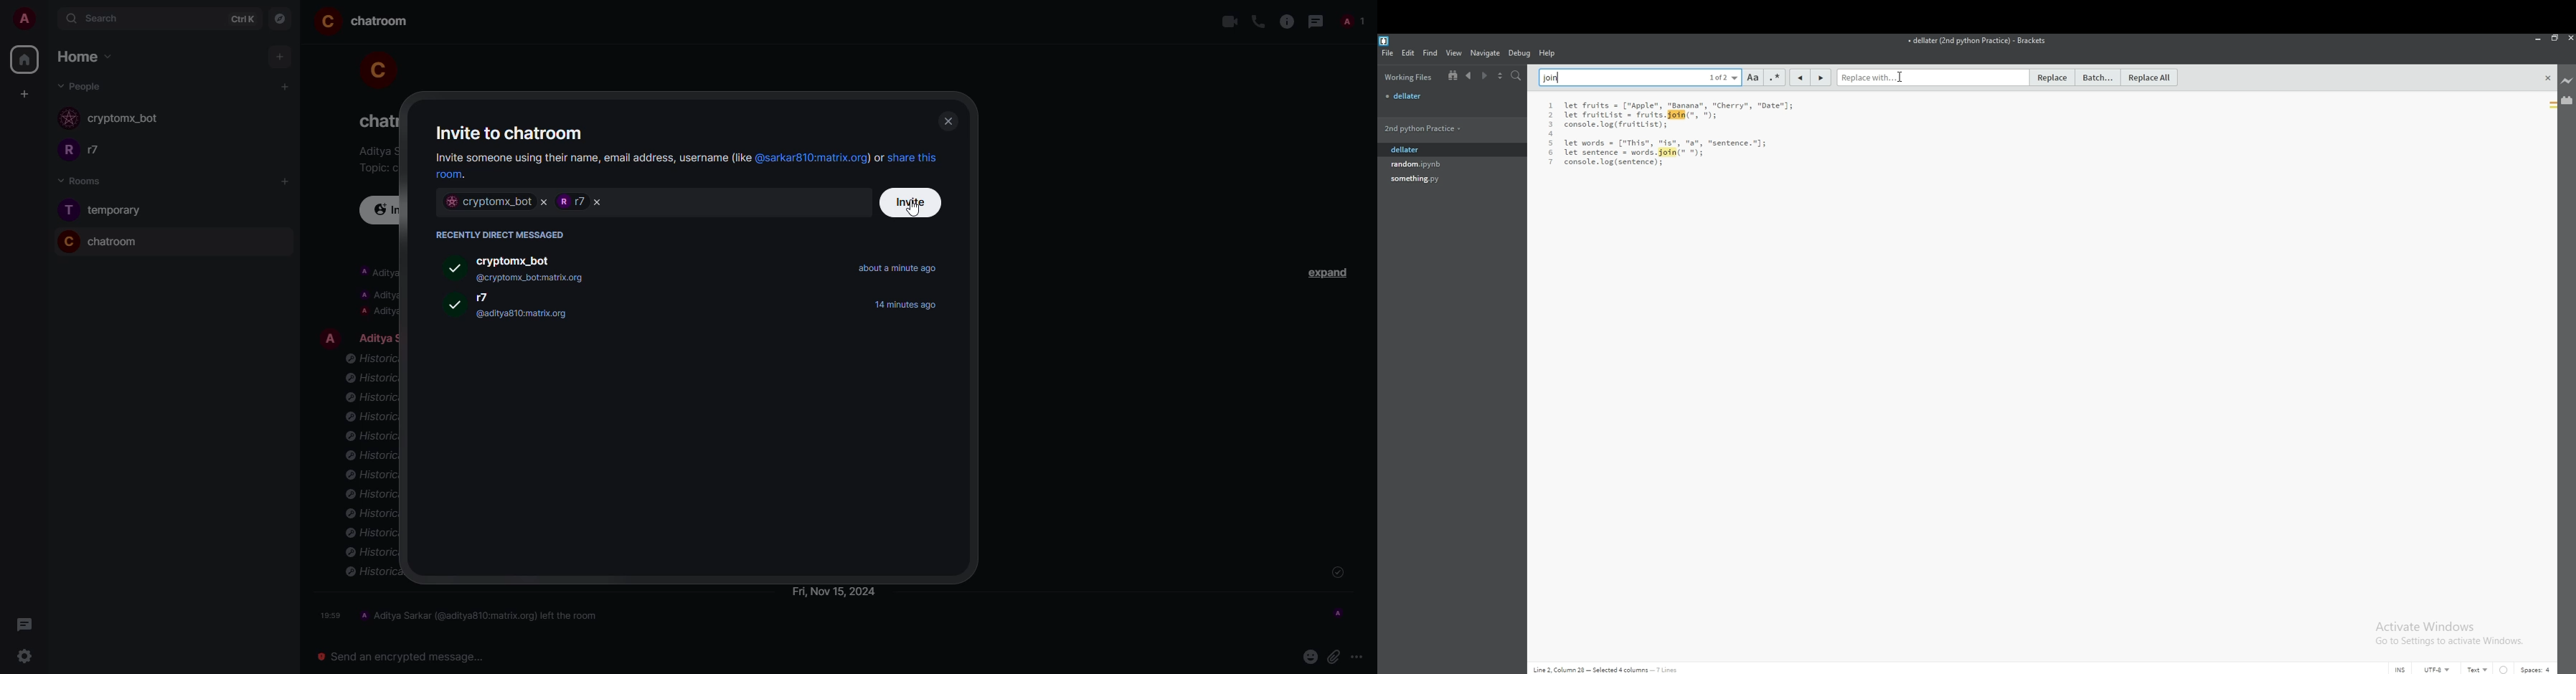 The image size is (2576, 700). What do you see at coordinates (377, 337) in the screenshot?
I see `people` at bounding box center [377, 337].